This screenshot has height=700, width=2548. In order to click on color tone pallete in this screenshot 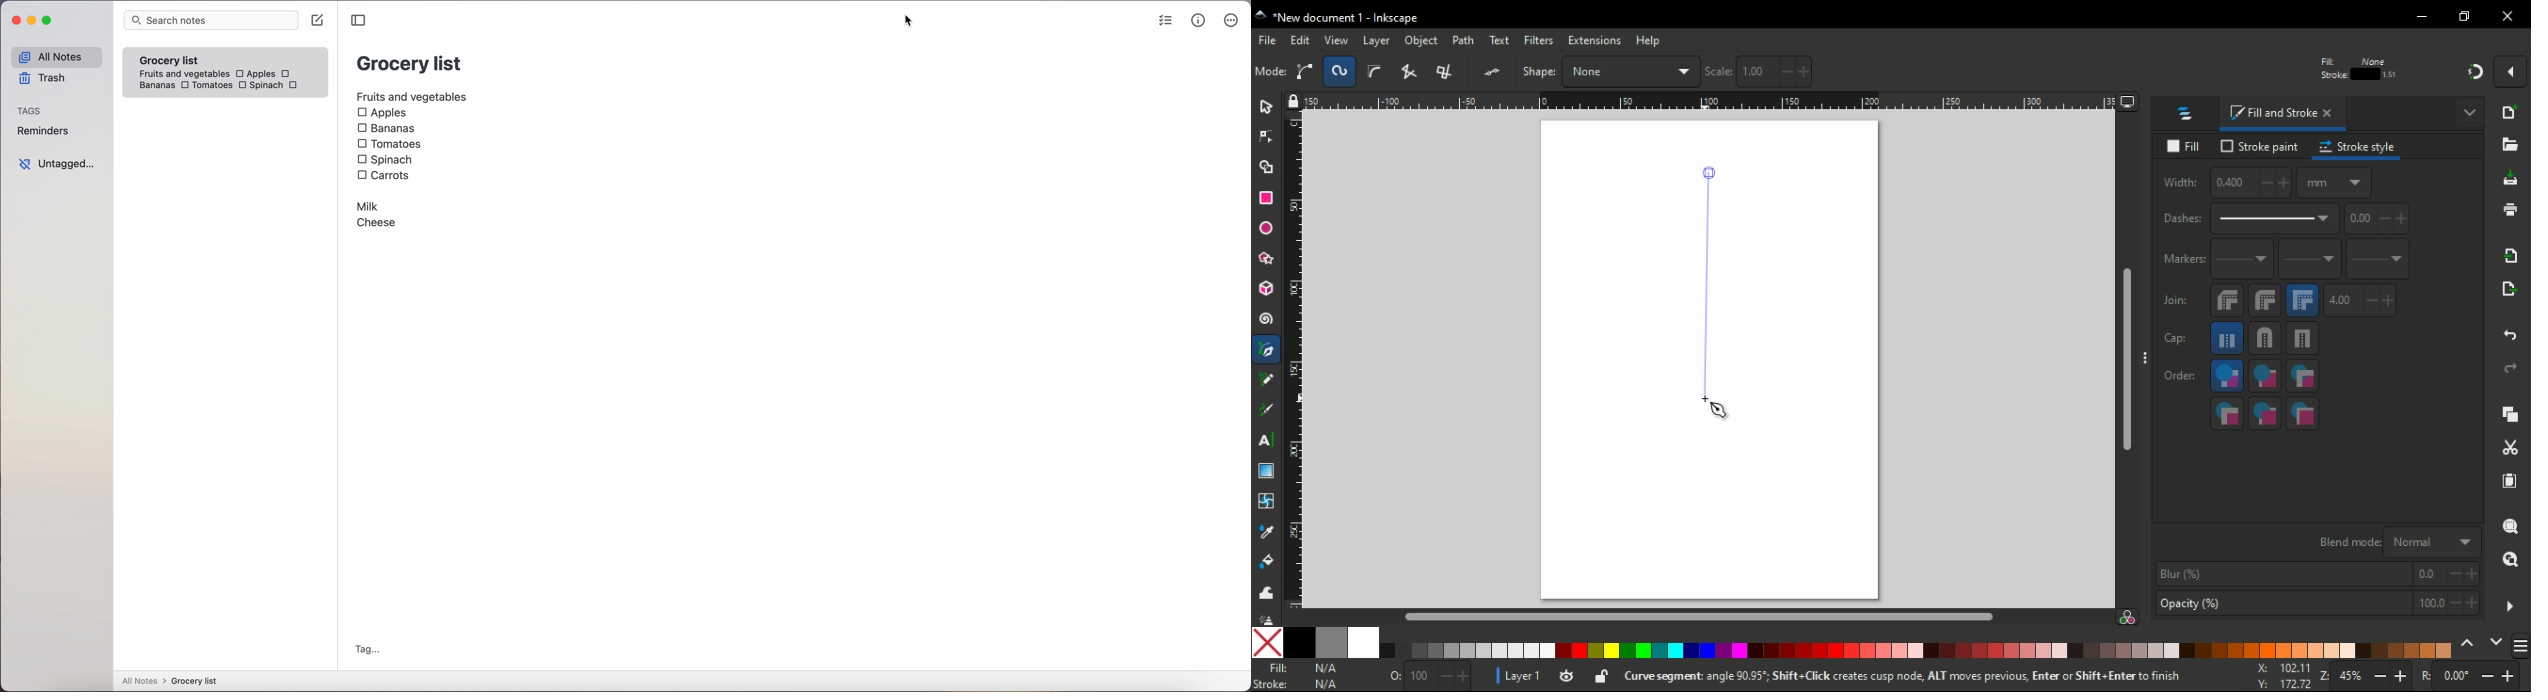, I will do `click(2278, 650)`.